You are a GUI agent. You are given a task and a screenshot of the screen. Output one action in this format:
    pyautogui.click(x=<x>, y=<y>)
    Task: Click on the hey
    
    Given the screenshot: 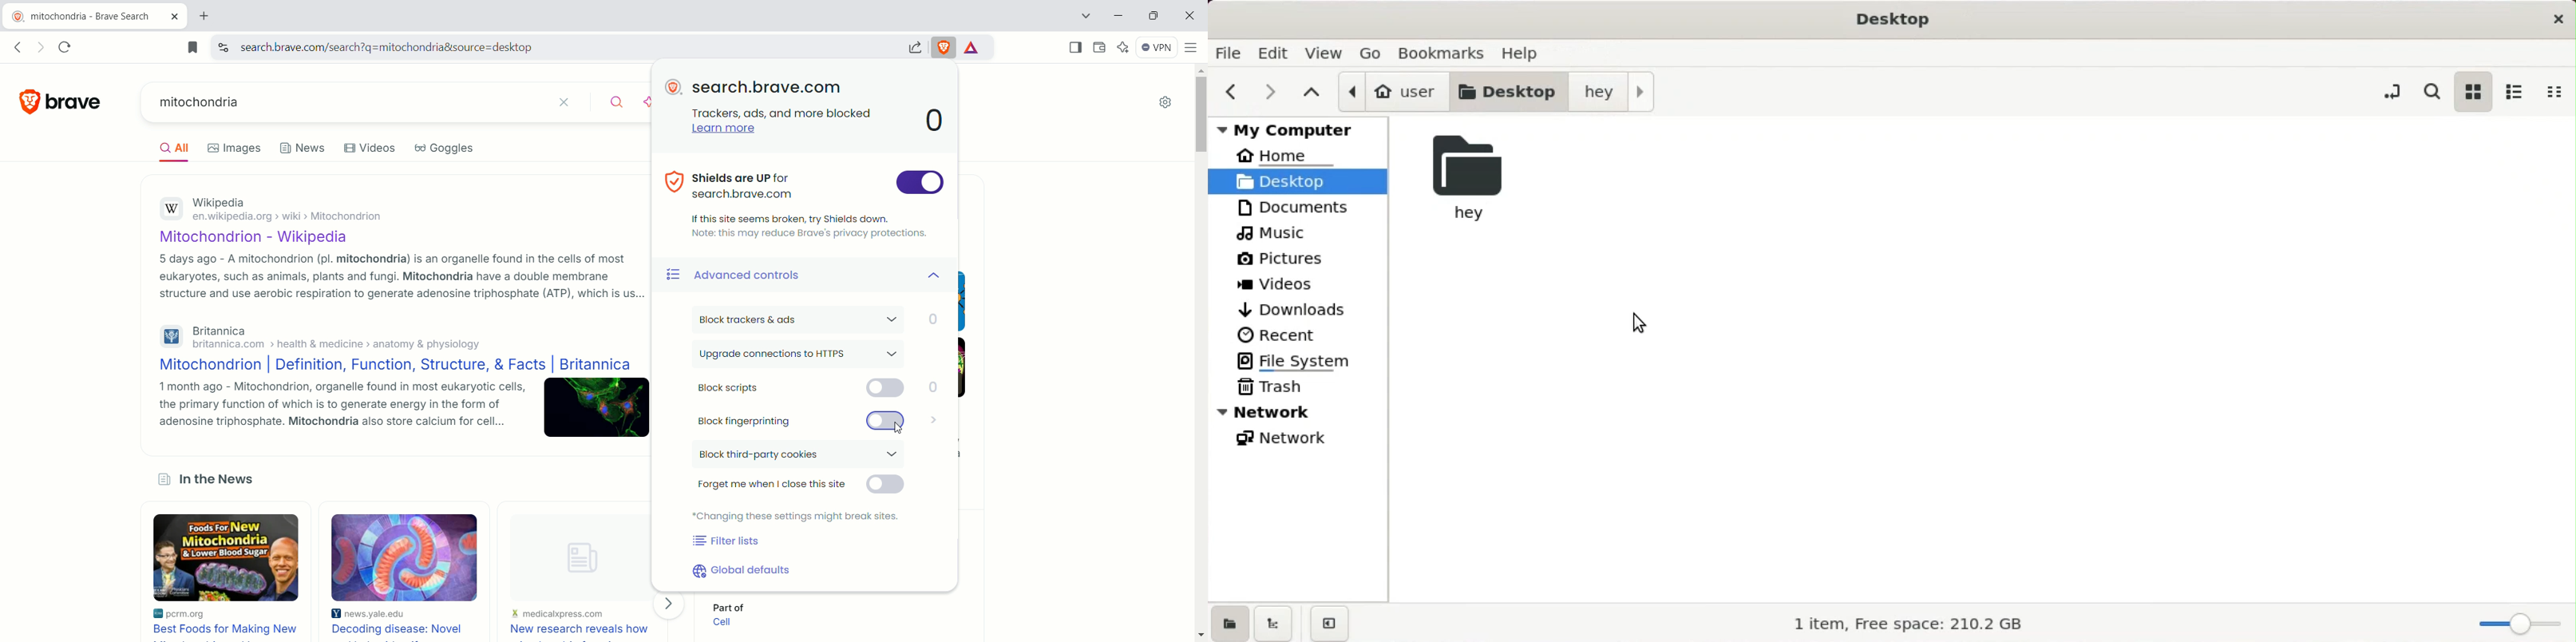 What is the action you would take?
    pyautogui.click(x=1615, y=92)
    